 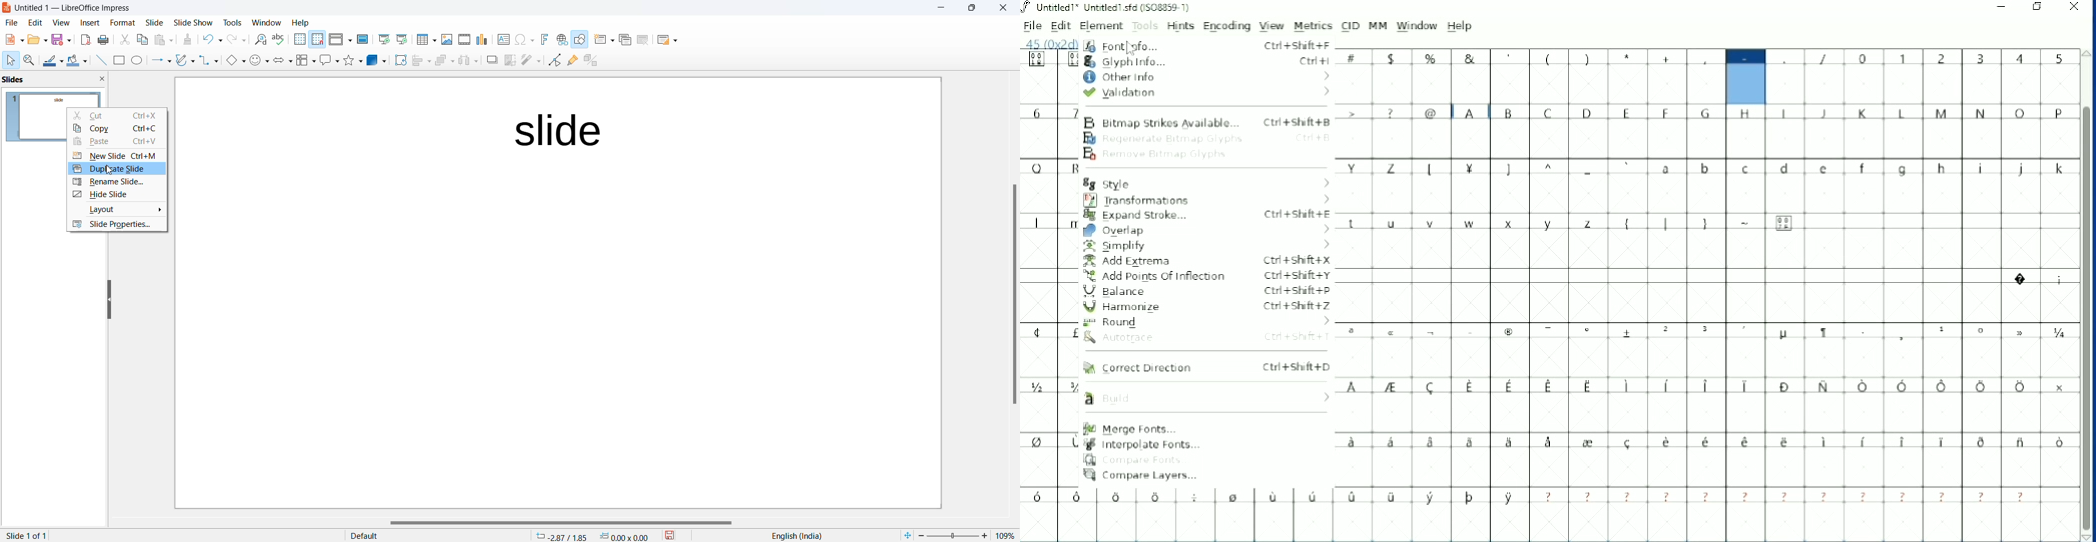 What do you see at coordinates (10, 24) in the screenshot?
I see `file` at bounding box center [10, 24].